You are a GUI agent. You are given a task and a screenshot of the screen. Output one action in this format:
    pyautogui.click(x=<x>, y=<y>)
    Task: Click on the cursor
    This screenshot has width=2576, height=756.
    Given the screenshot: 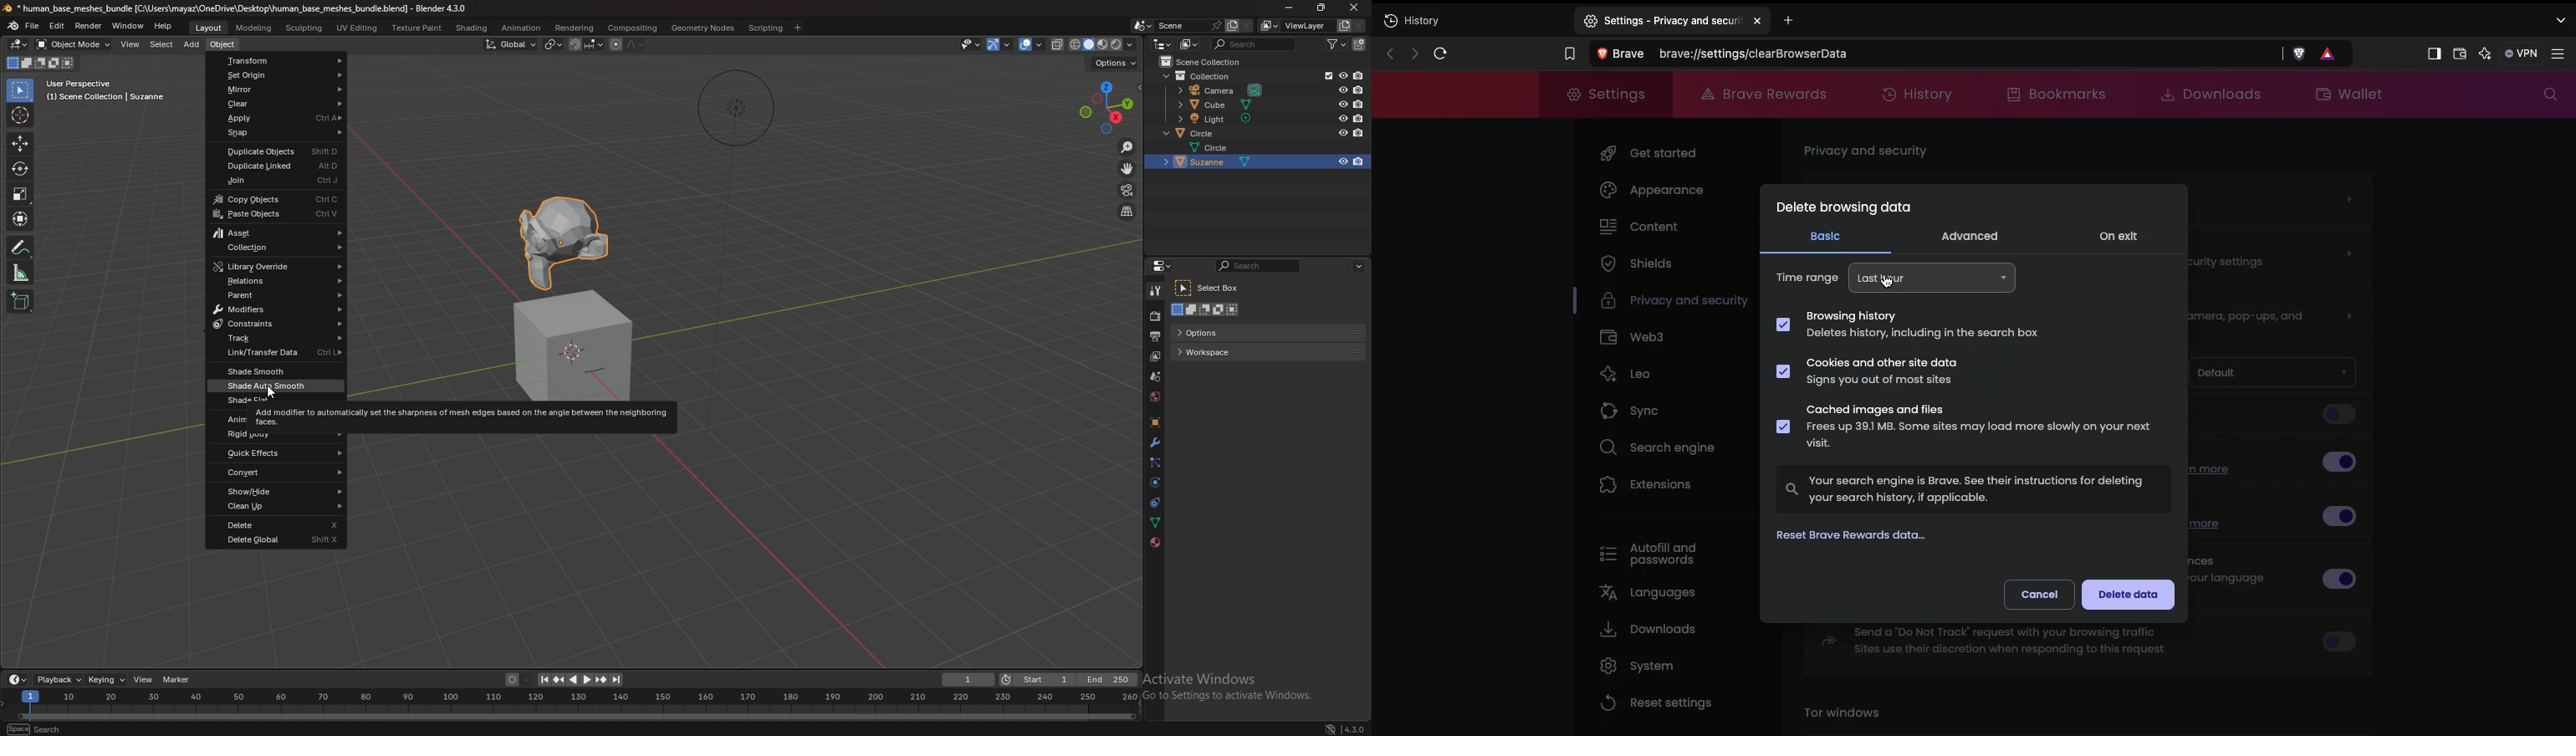 What is the action you would take?
    pyautogui.click(x=272, y=389)
    